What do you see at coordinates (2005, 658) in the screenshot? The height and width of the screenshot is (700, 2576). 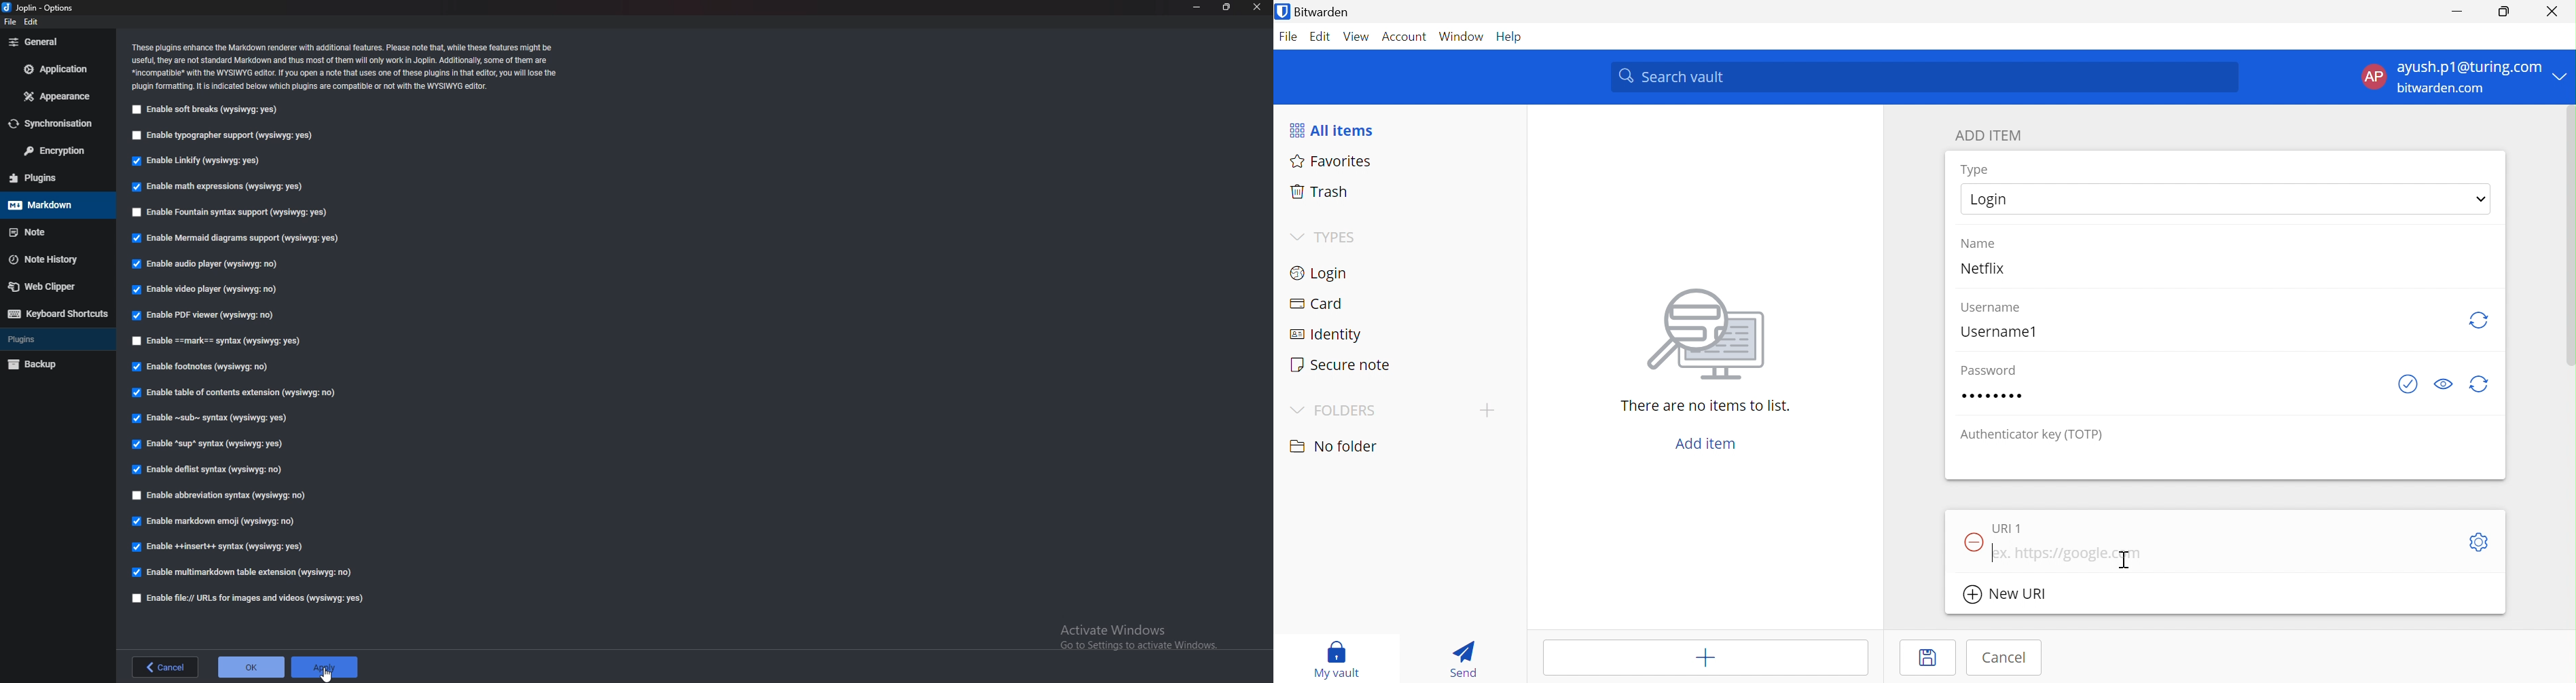 I see `Cancel` at bounding box center [2005, 658].